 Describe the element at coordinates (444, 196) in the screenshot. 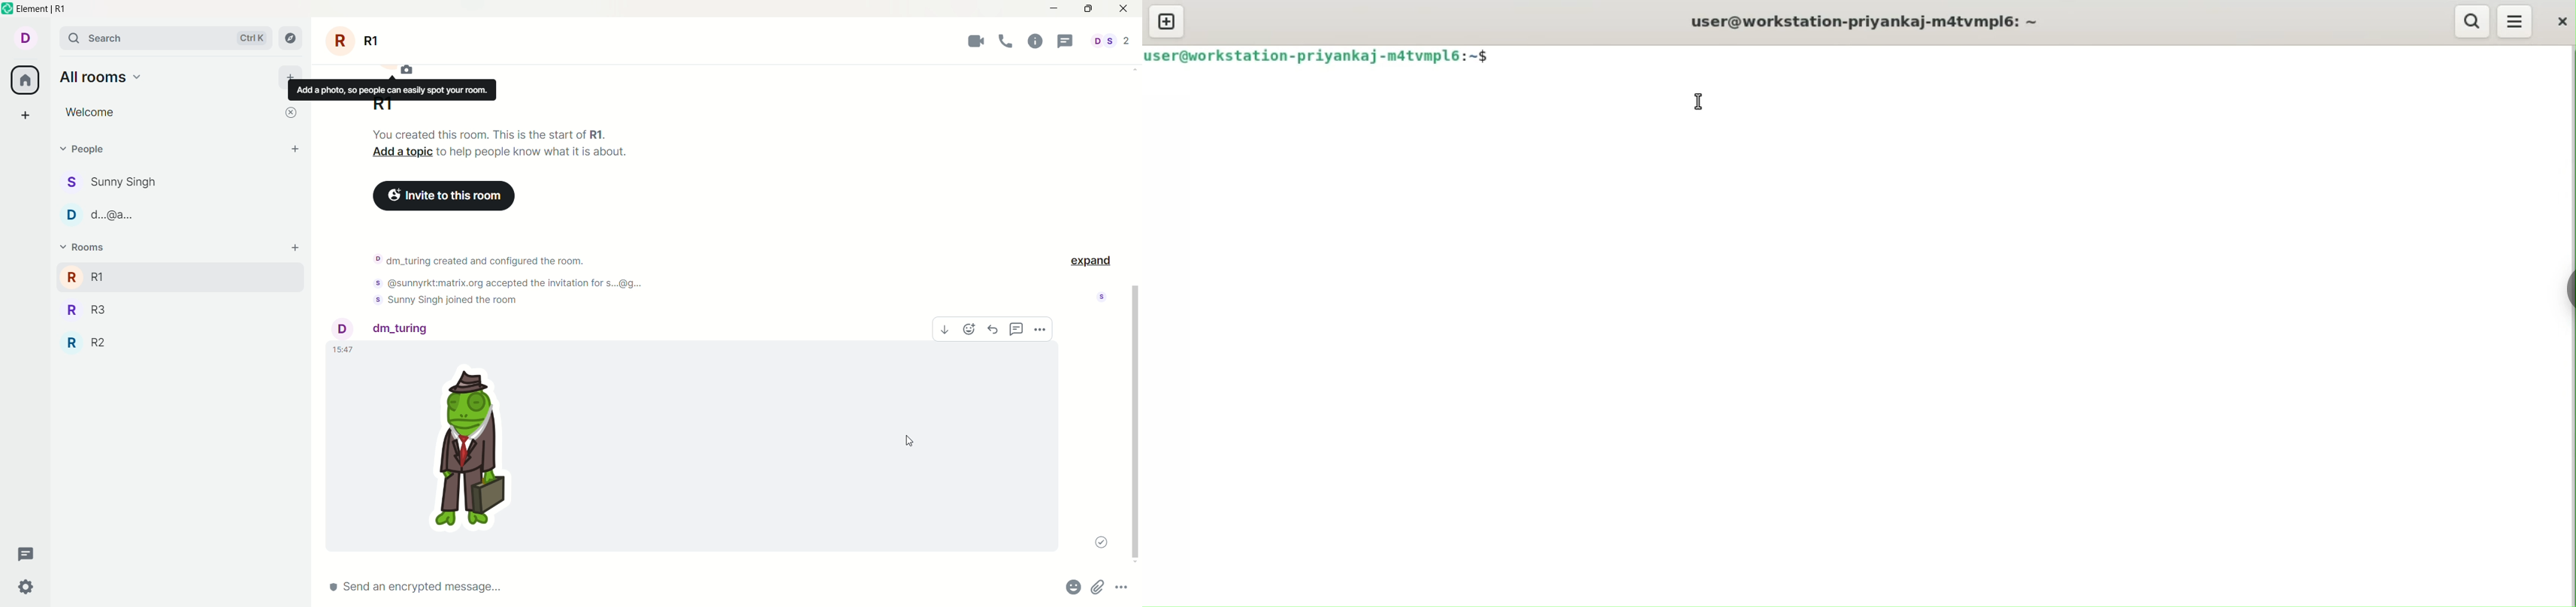

I see `Click to invite more people to this room` at that location.